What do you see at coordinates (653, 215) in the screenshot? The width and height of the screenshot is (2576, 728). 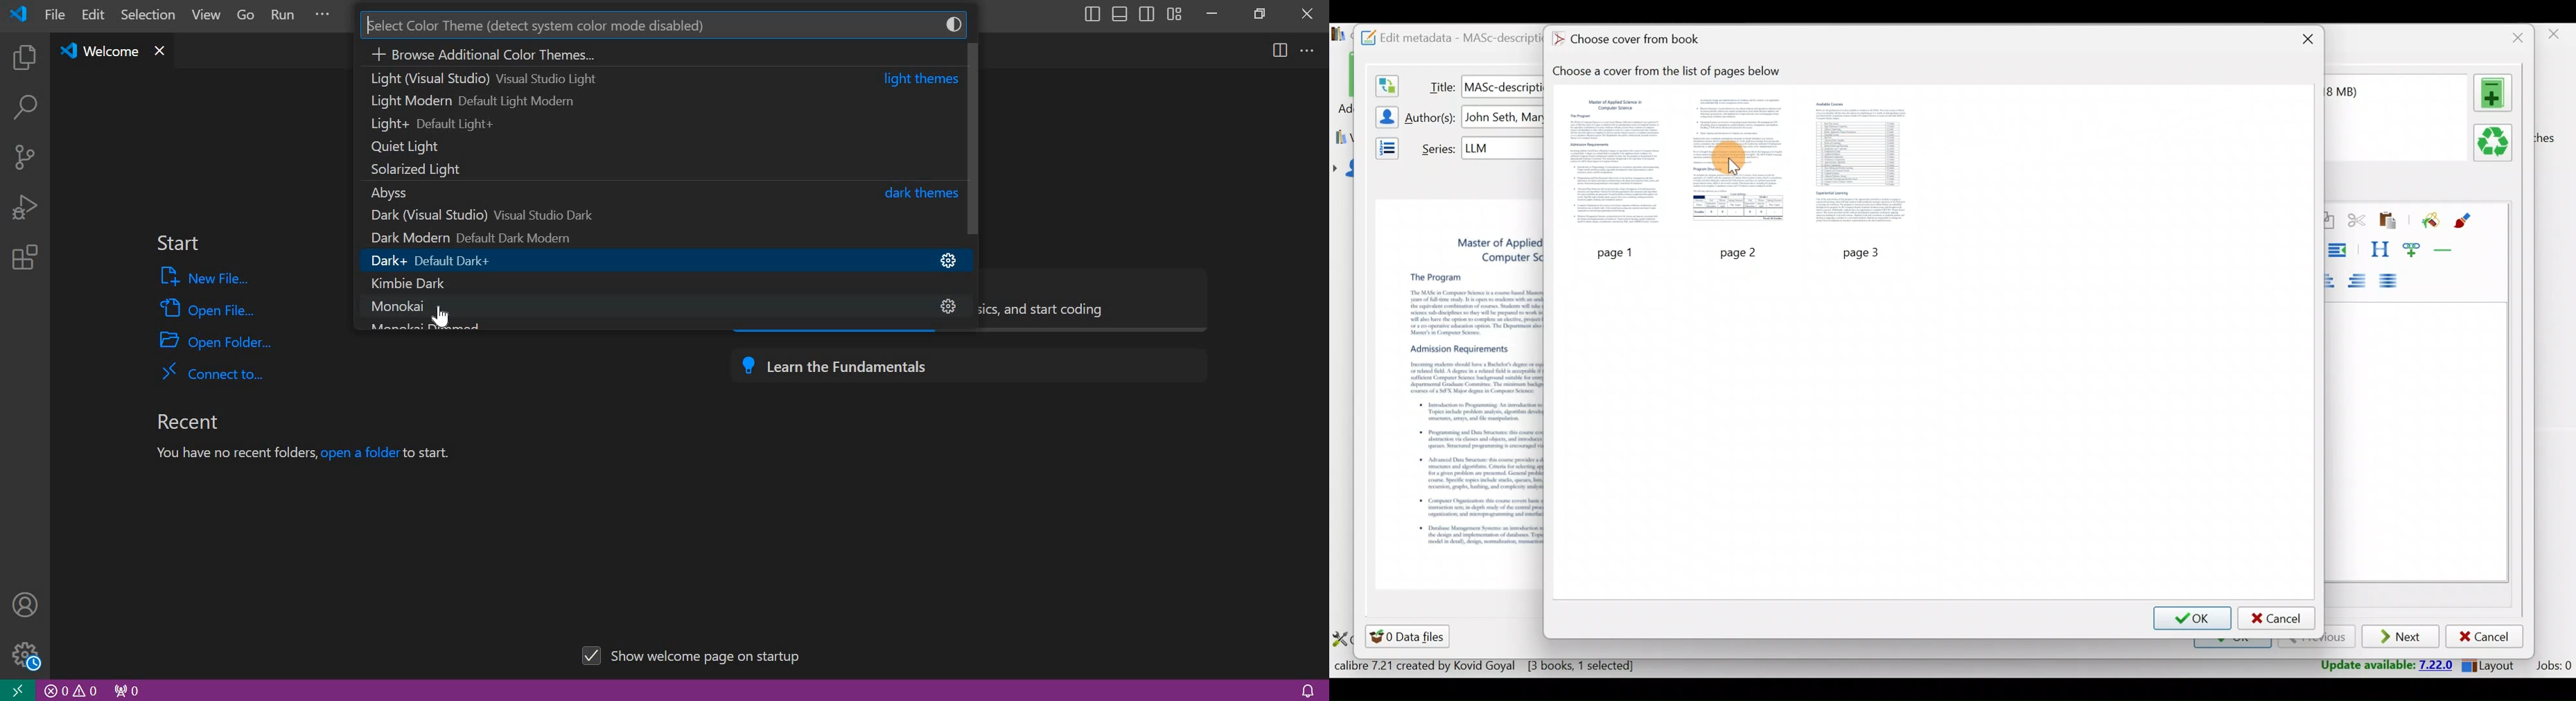 I see `dark (visual studio)` at bounding box center [653, 215].